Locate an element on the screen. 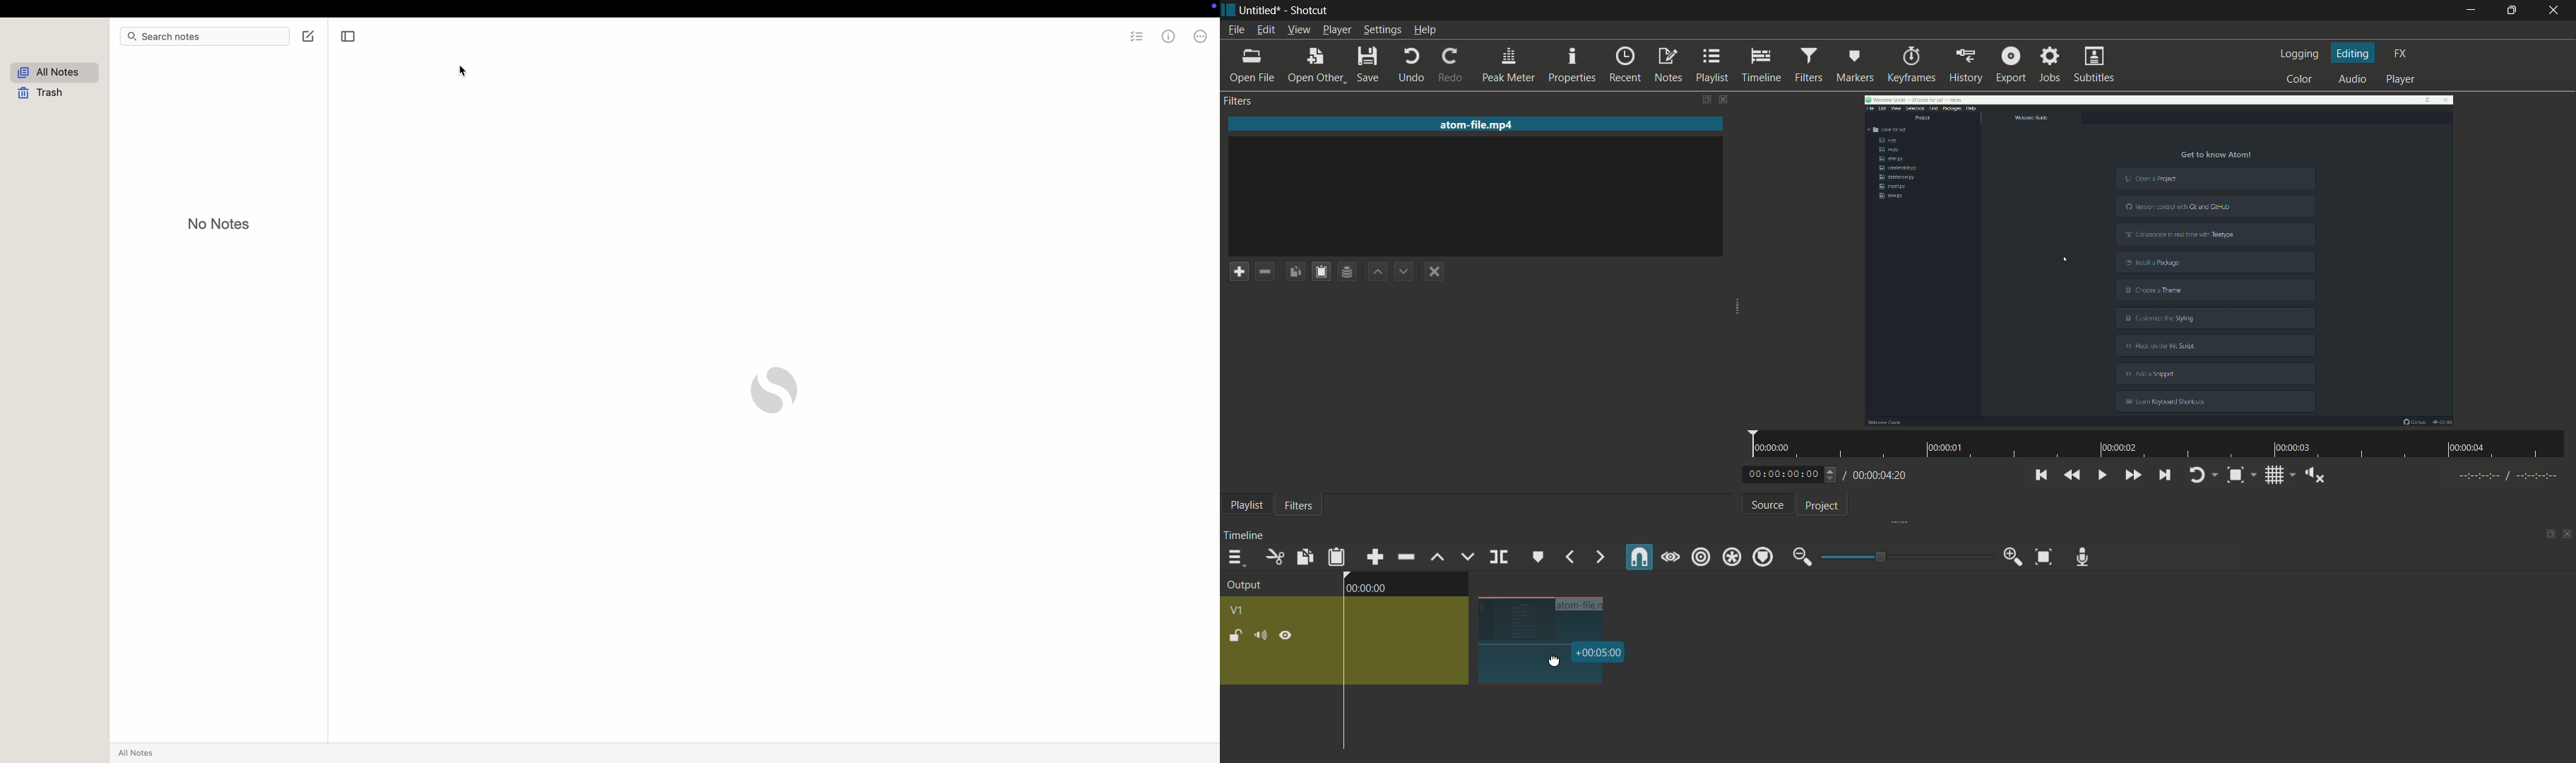 The image size is (2576, 784). save filter set is located at coordinates (1346, 273).